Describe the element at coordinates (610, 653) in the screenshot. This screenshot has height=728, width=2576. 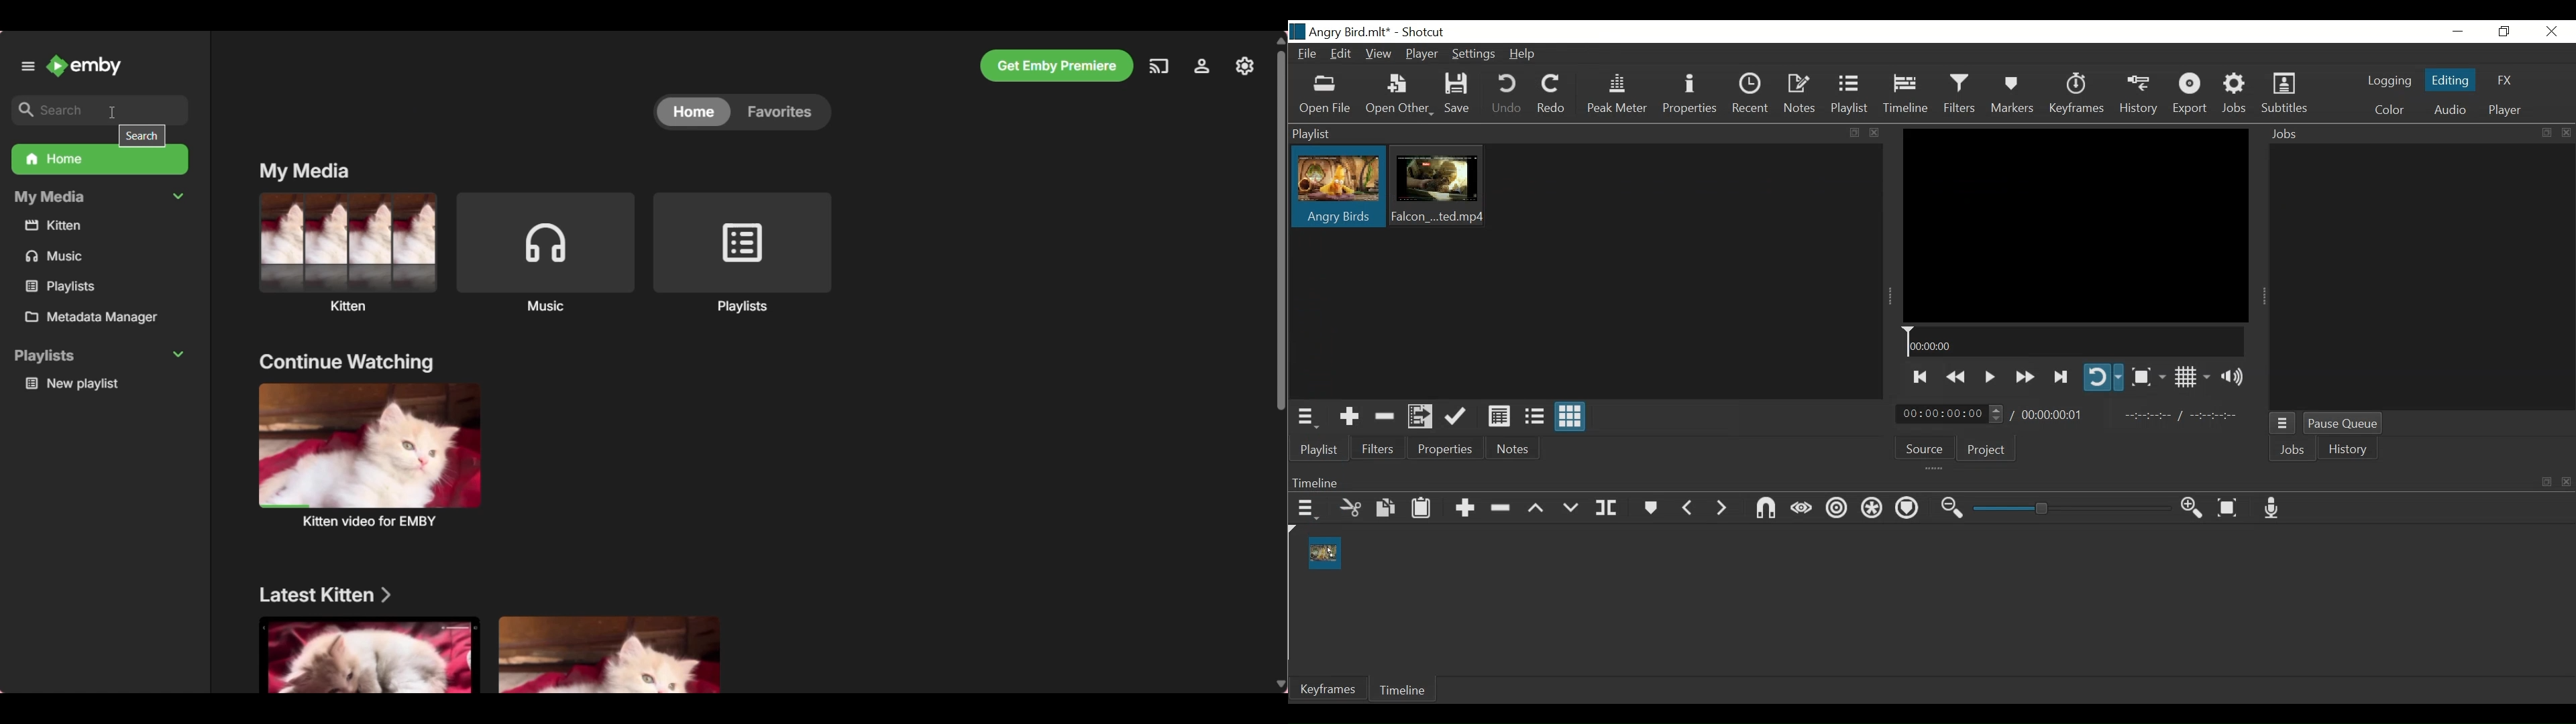
I see `Media under section mentioned above` at that location.